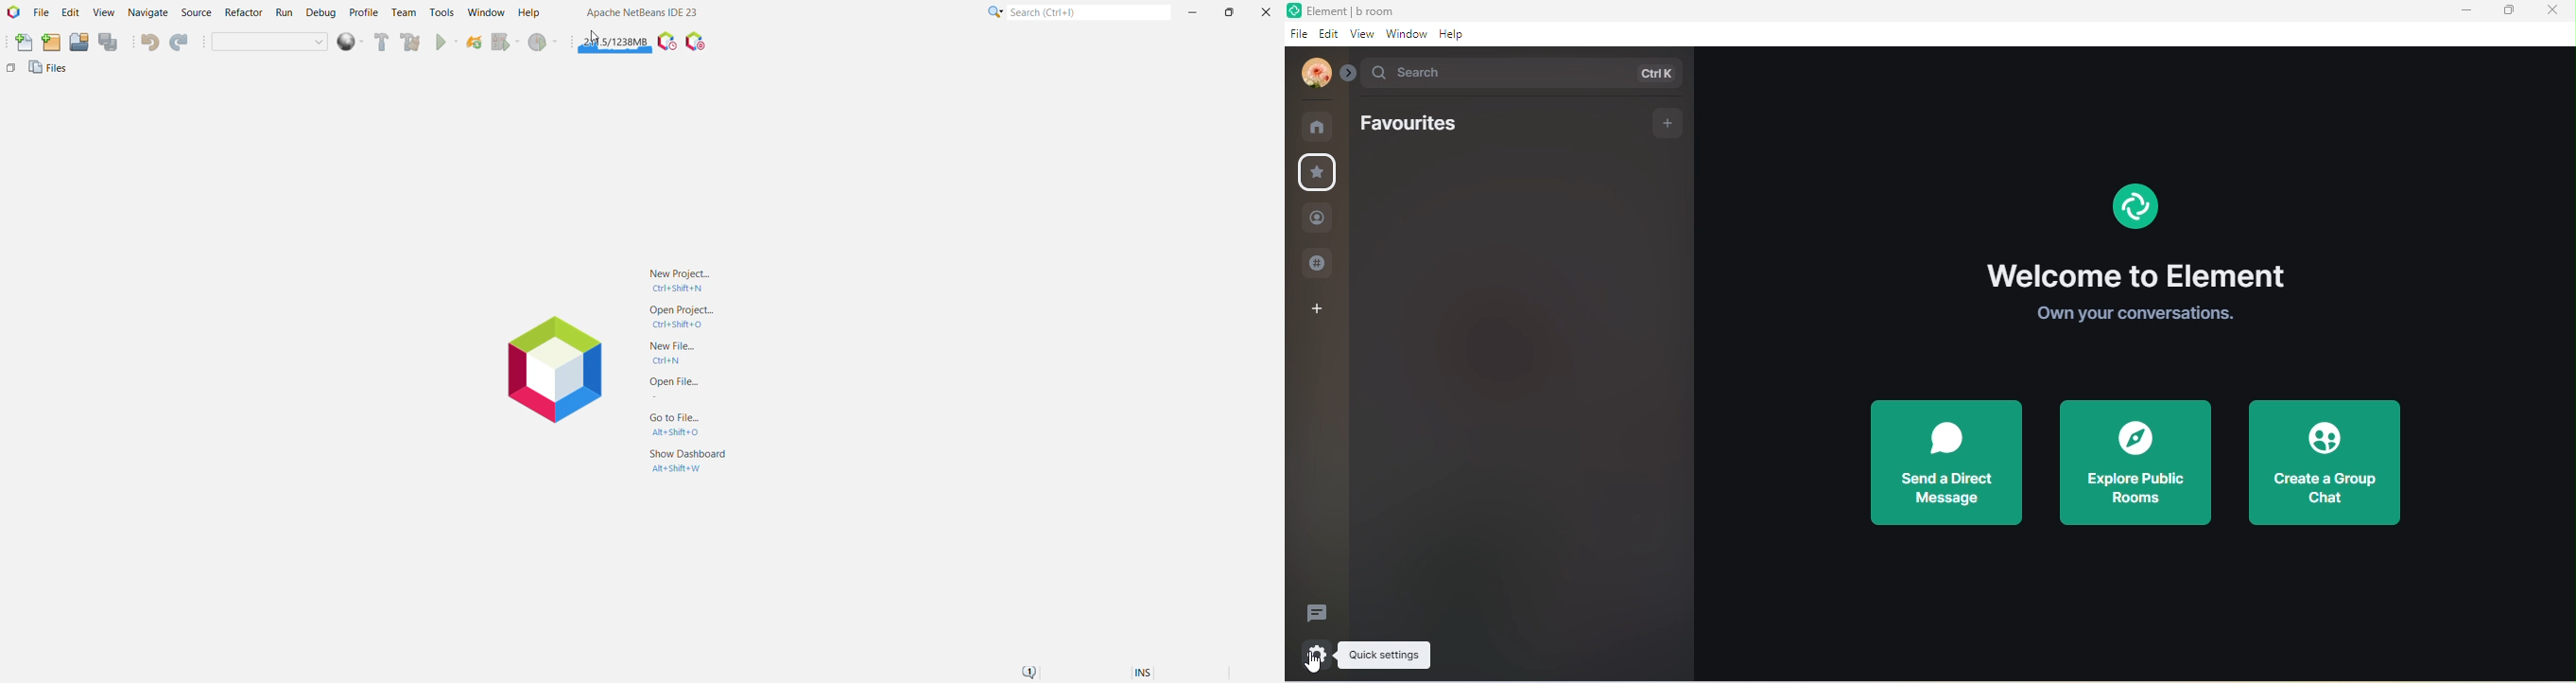  I want to click on Click to force garbage collection, so click(616, 40).